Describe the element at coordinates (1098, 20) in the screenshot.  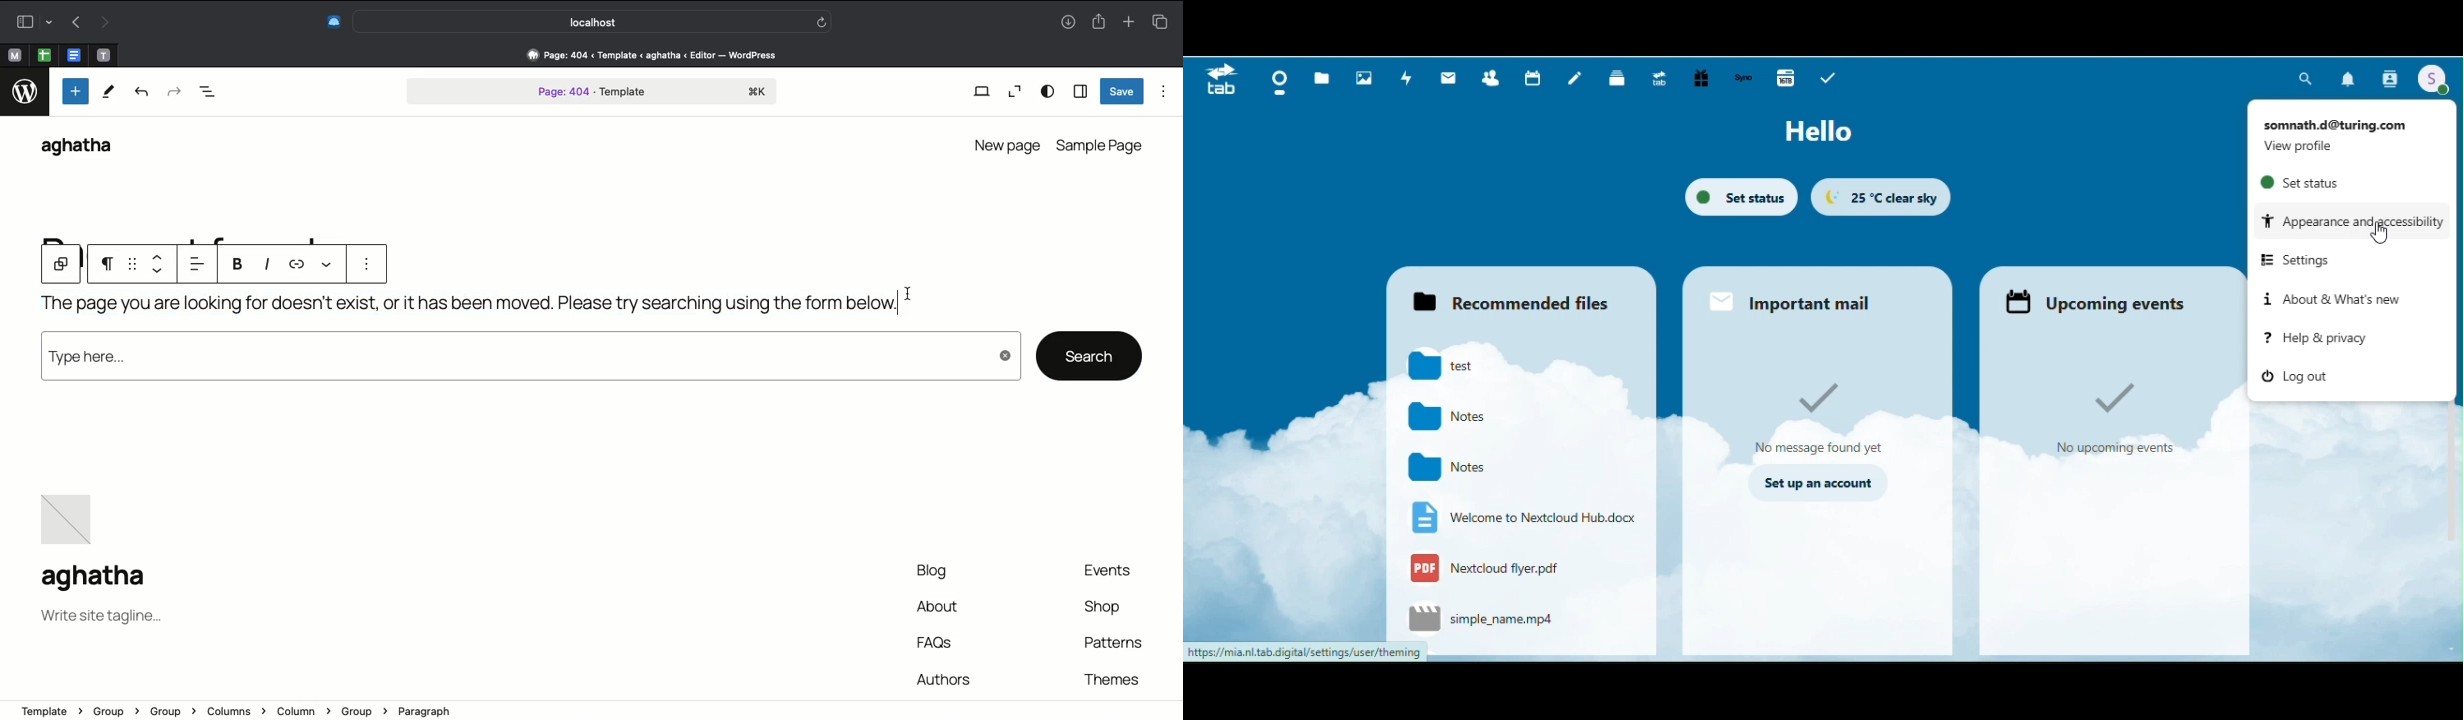
I see `Share` at that location.